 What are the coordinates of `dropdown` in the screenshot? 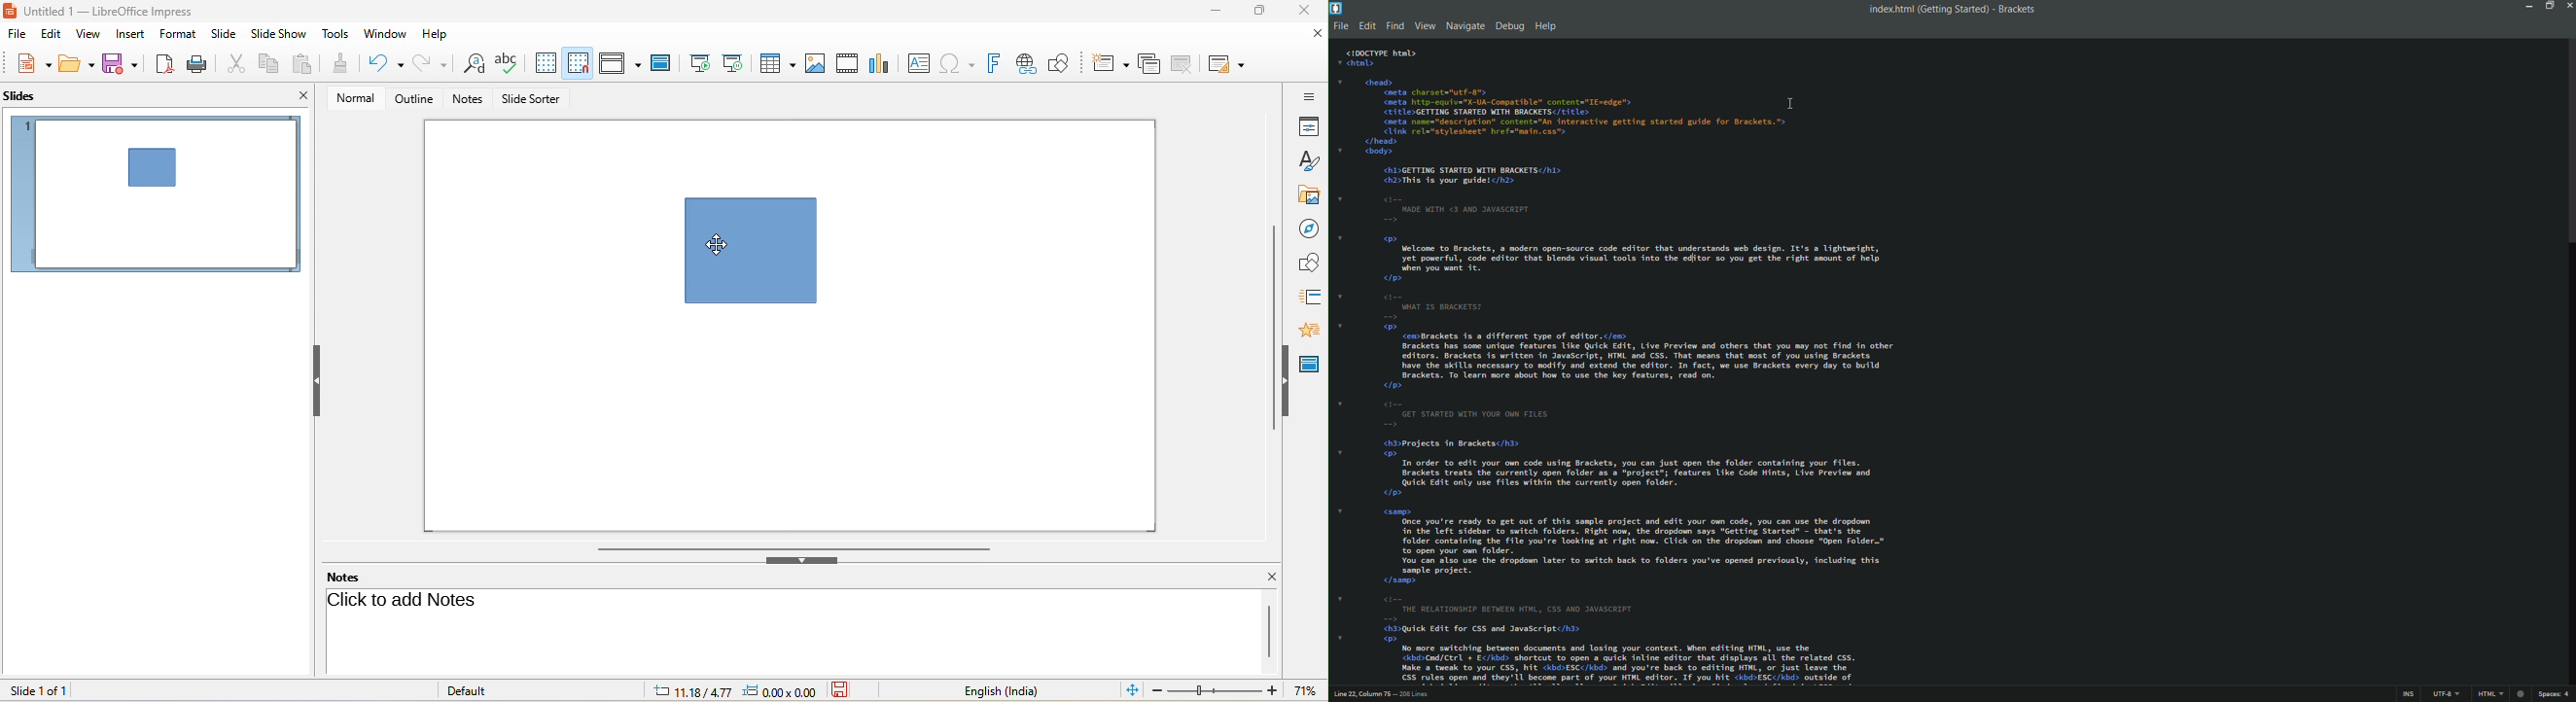 It's located at (1339, 295).